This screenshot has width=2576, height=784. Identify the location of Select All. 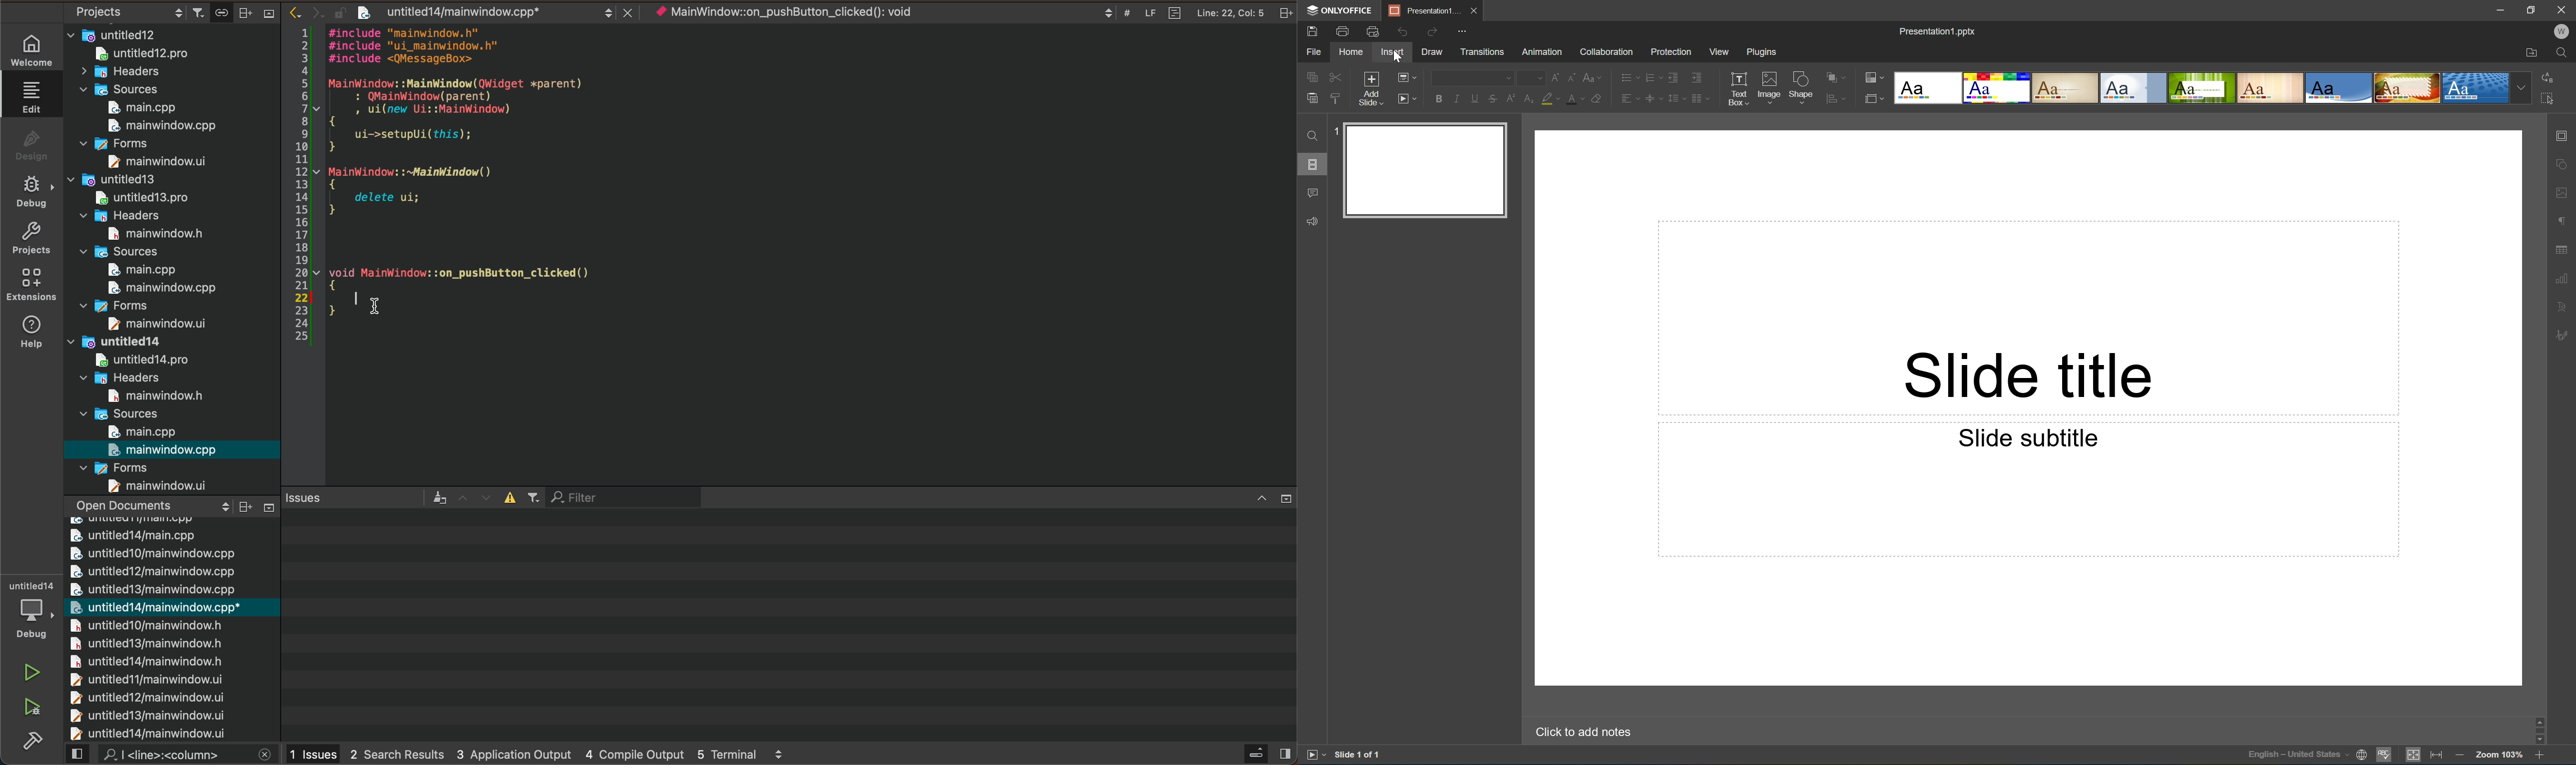
(2547, 100).